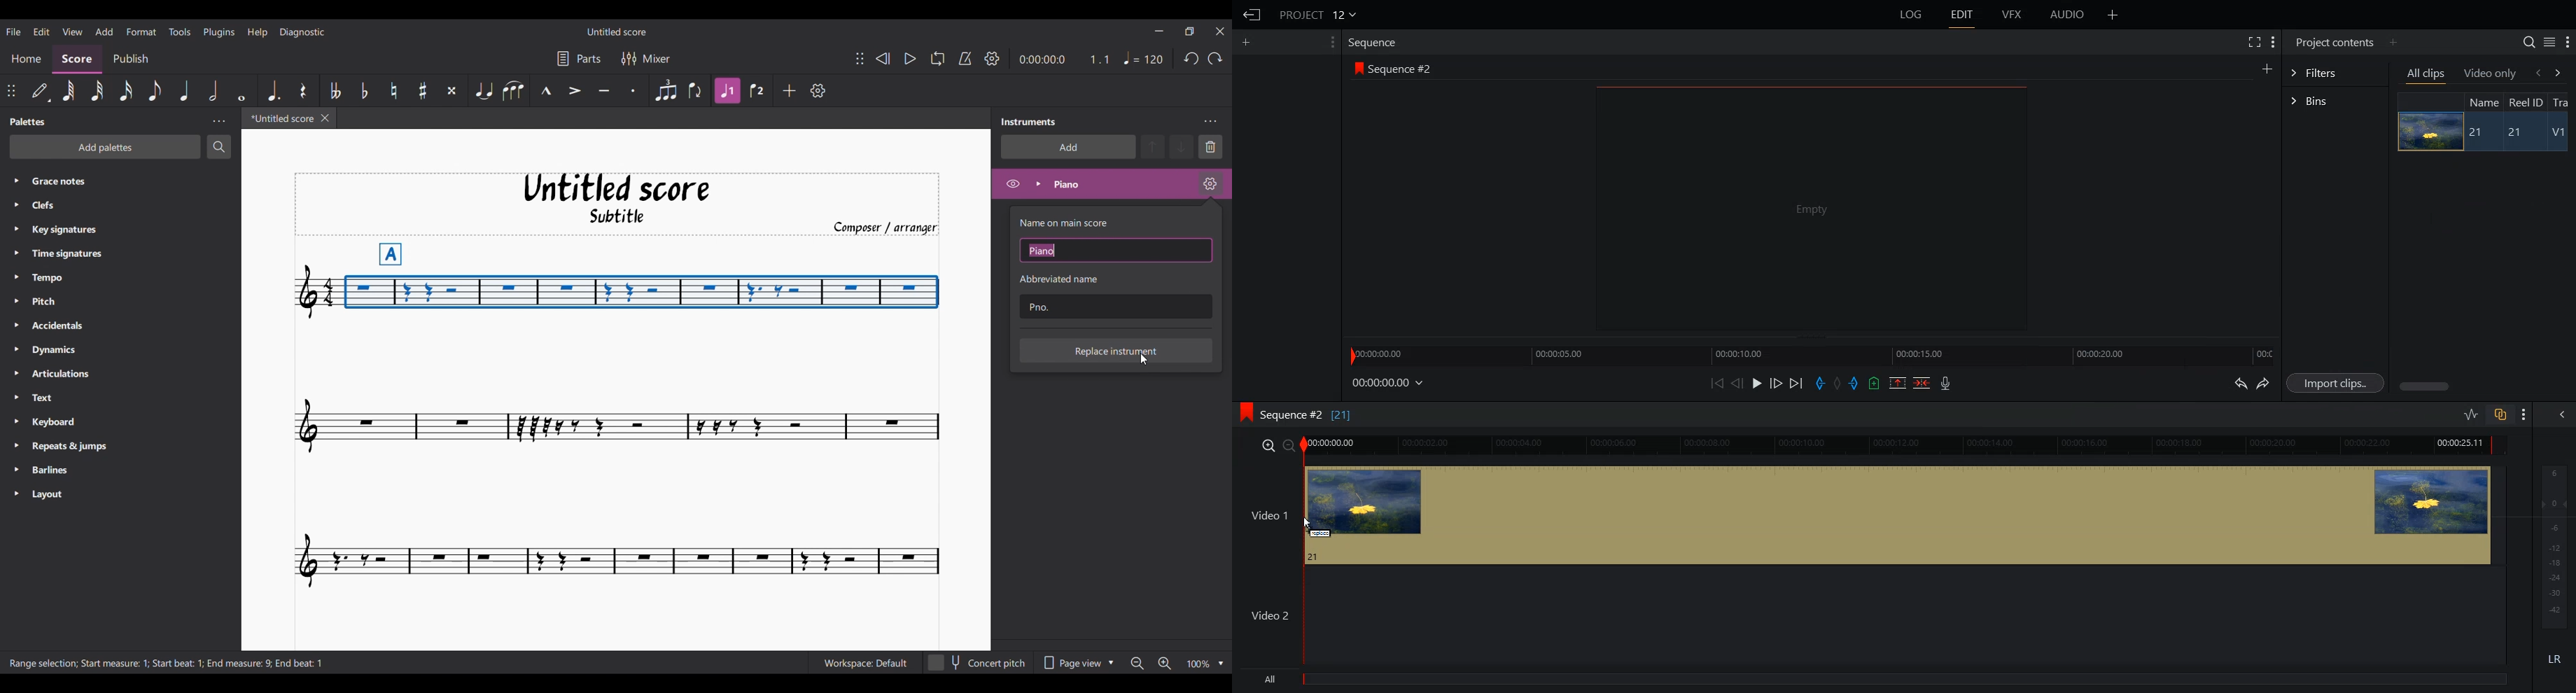 This screenshot has width=2576, height=700. Describe the element at coordinates (882, 58) in the screenshot. I see `Rewind` at that location.